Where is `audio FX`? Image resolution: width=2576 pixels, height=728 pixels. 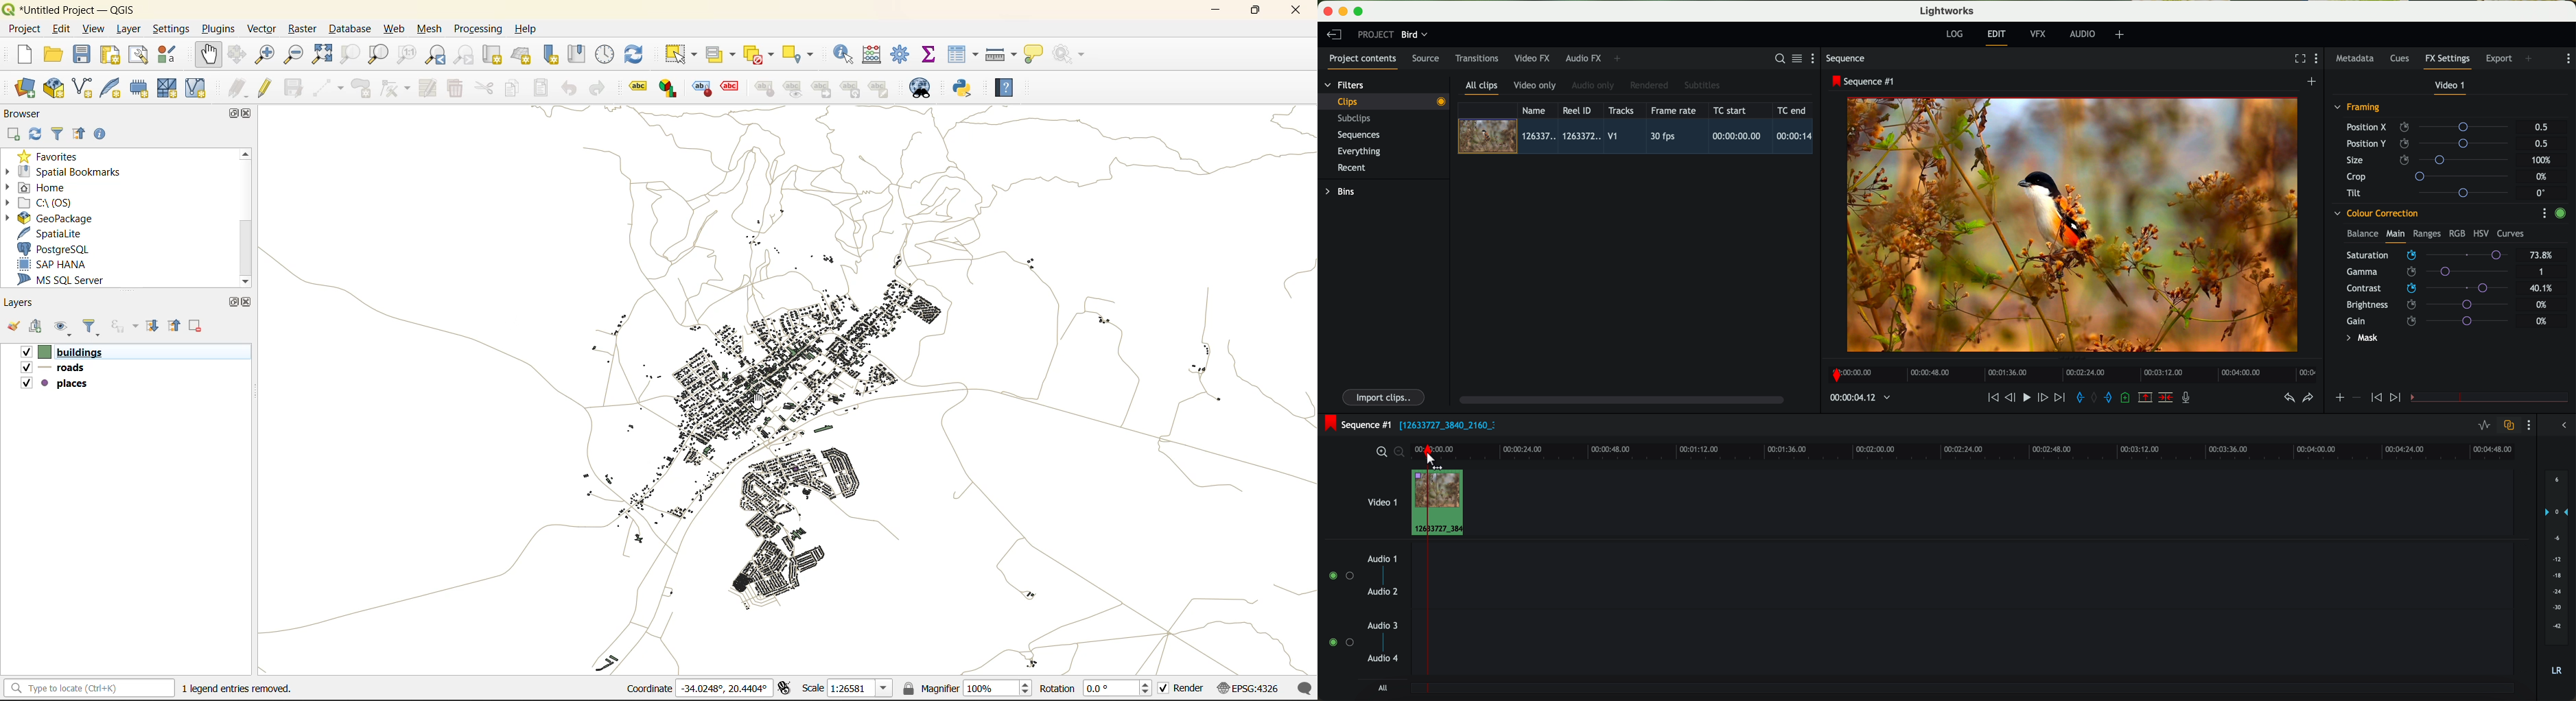 audio FX is located at coordinates (1584, 58).